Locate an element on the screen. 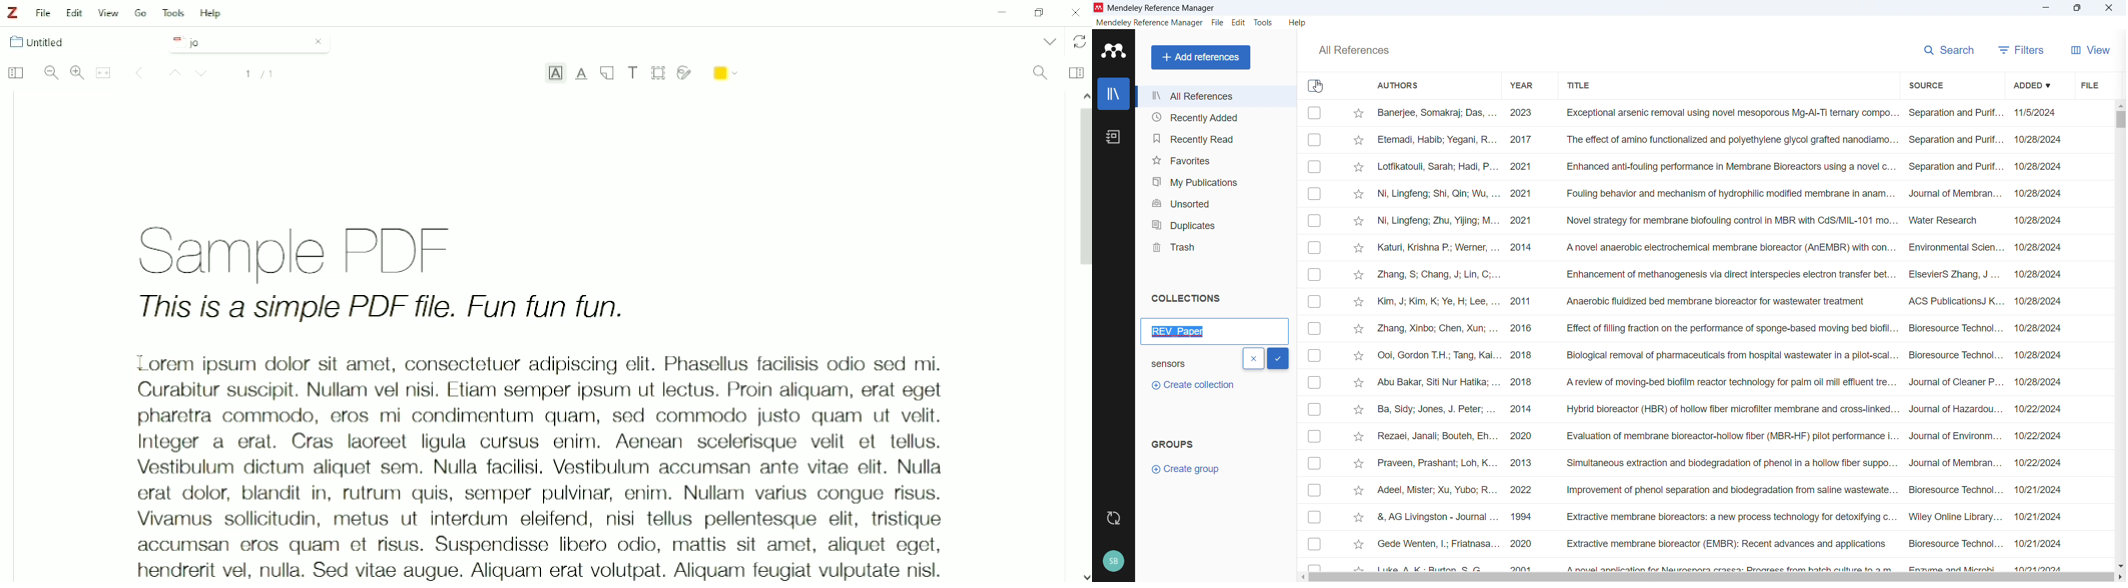 The image size is (2128, 588). Restore down is located at coordinates (1038, 13).